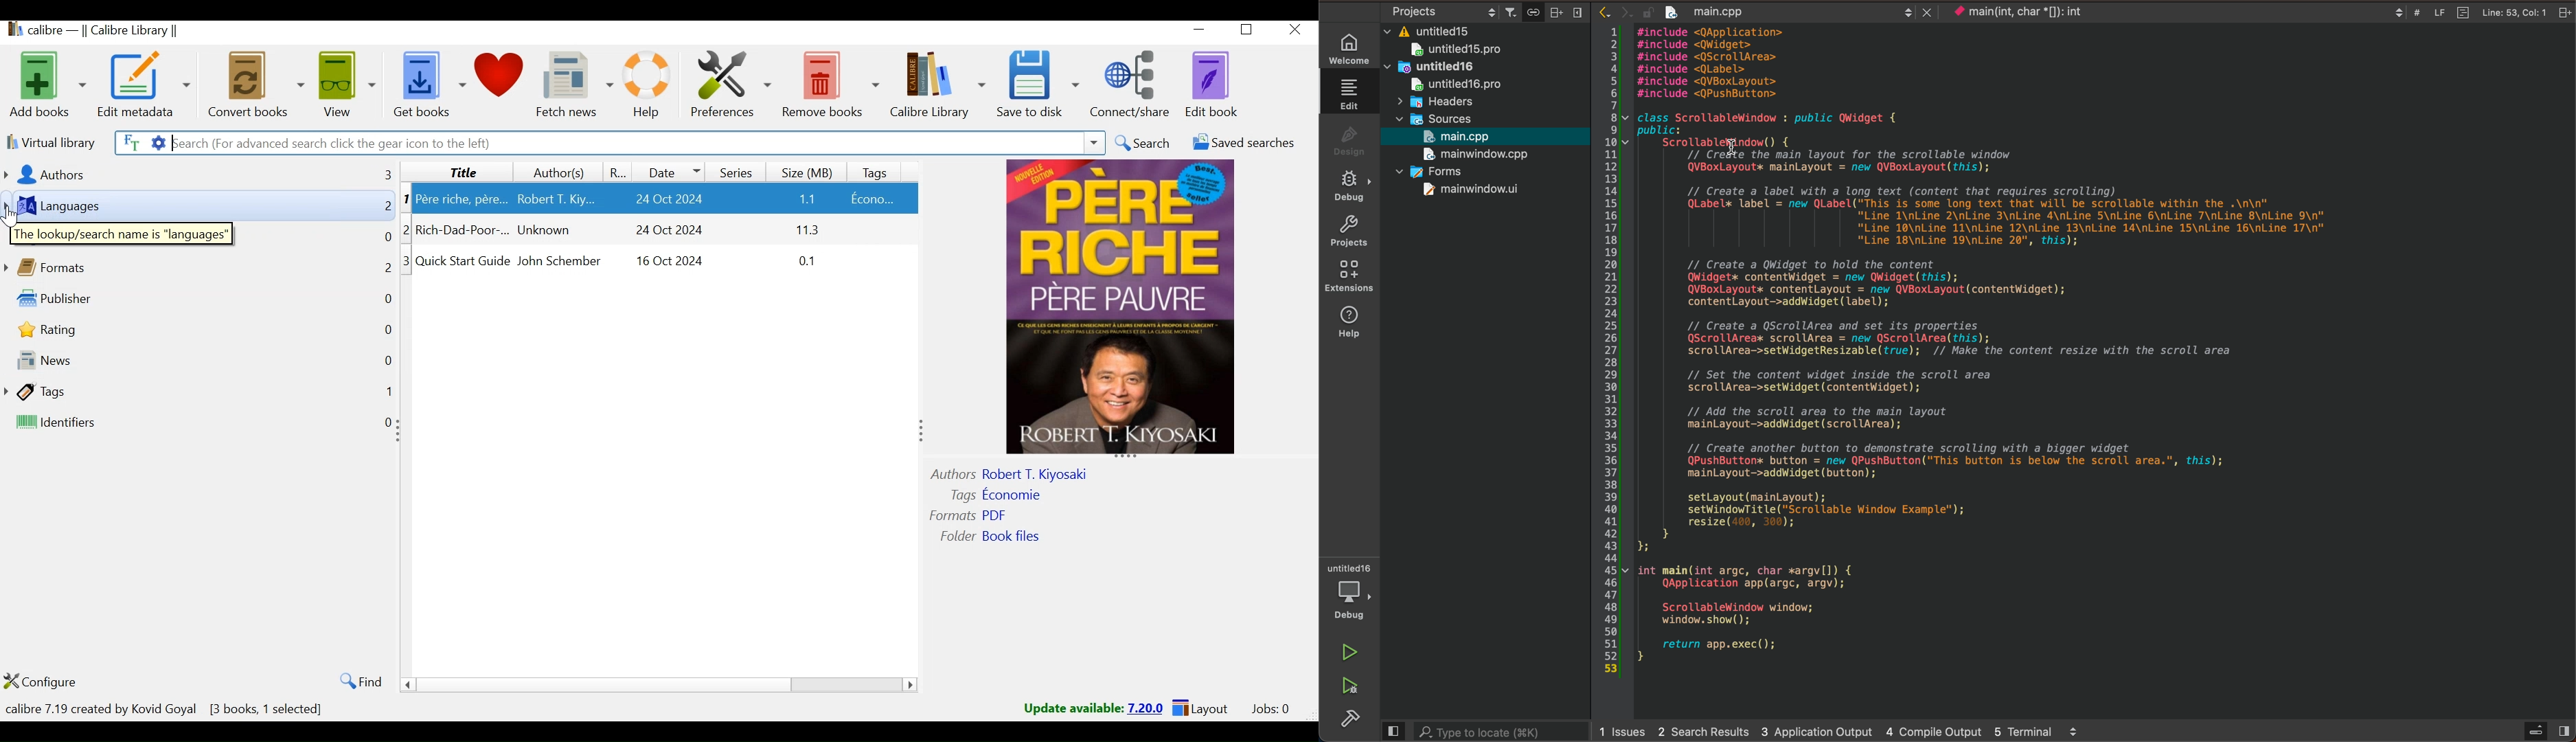  What do you see at coordinates (387, 210) in the screenshot?
I see `2` at bounding box center [387, 210].